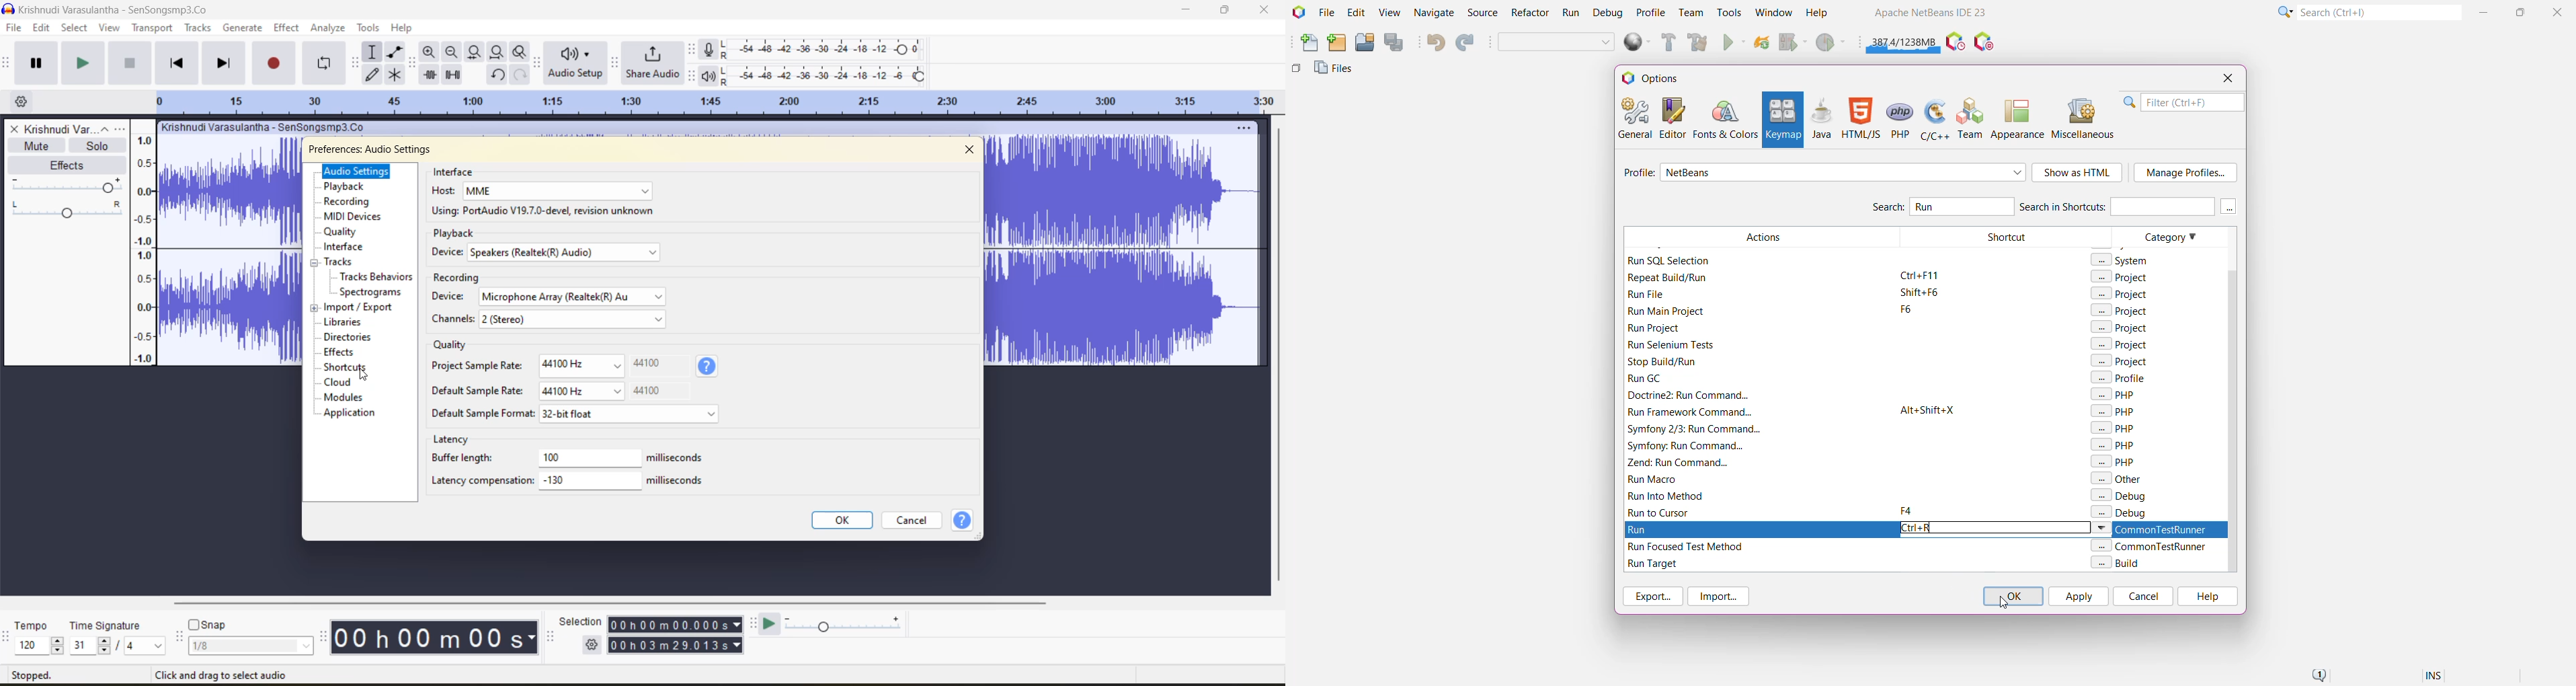  Describe the element at coordinates (223, 61) in the screenshot. I see `skip to end` at that location.